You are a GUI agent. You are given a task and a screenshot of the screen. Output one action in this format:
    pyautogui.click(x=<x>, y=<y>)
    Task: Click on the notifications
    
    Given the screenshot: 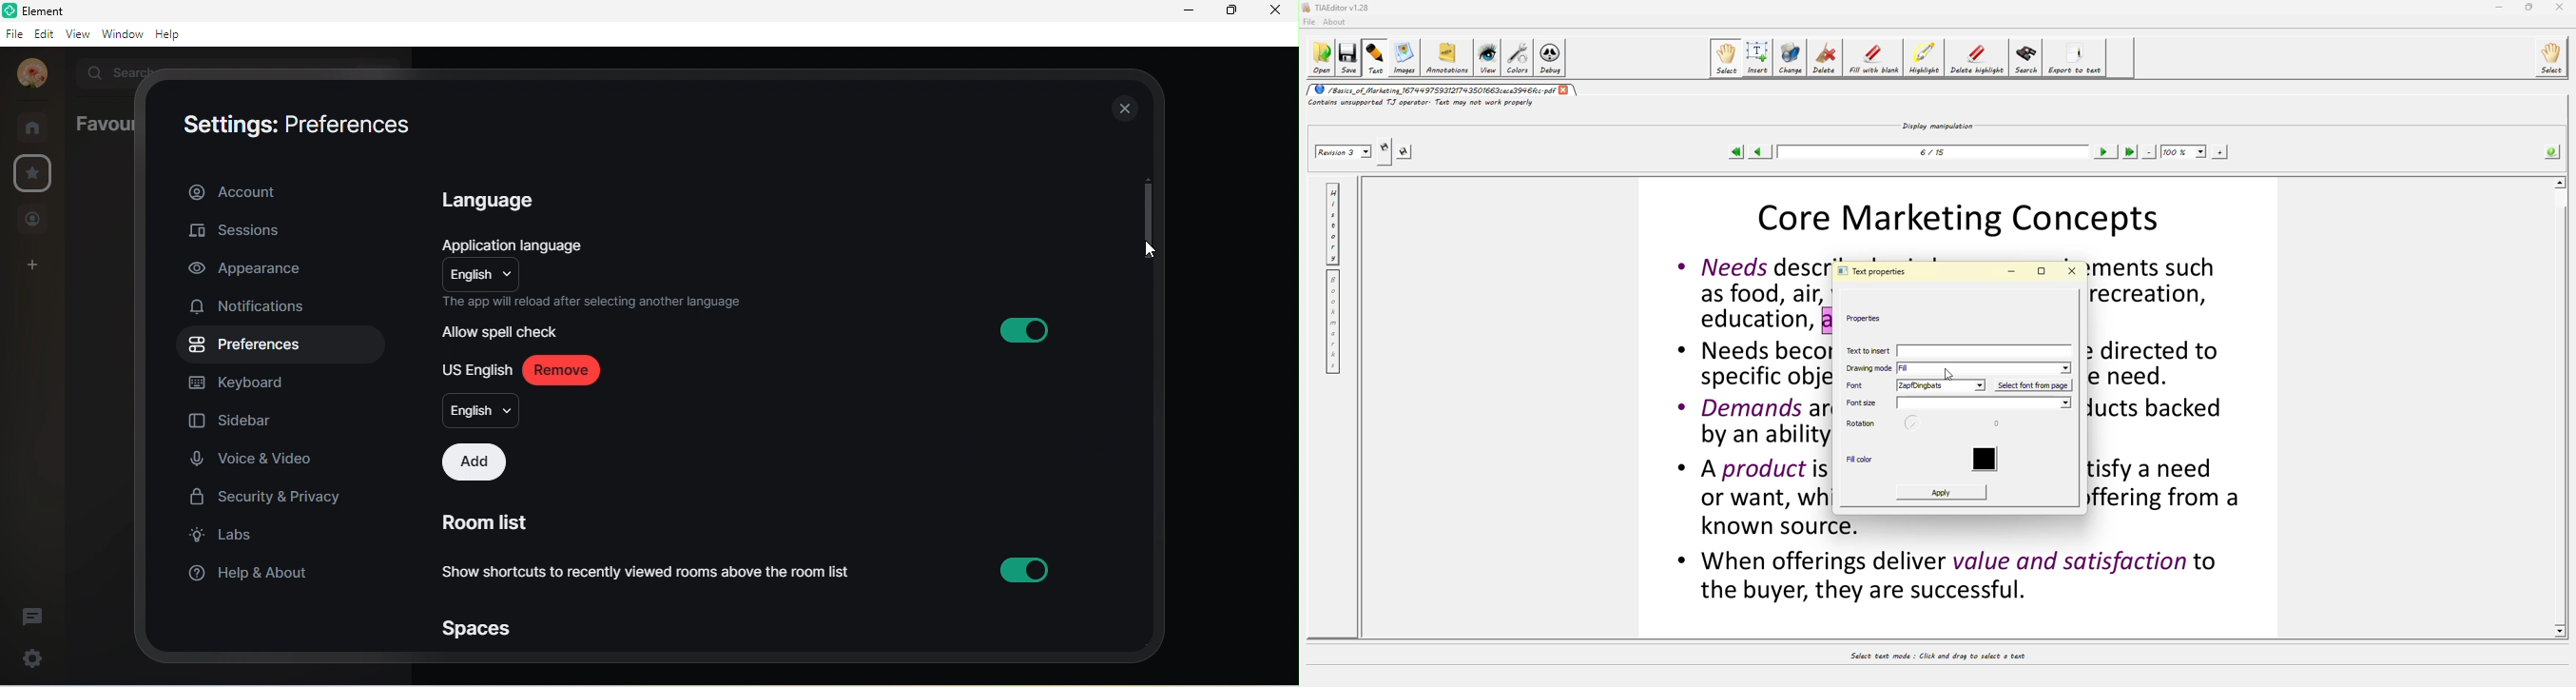 What is the action you would take?
    pyautogui.click(x=257, y=308)
    